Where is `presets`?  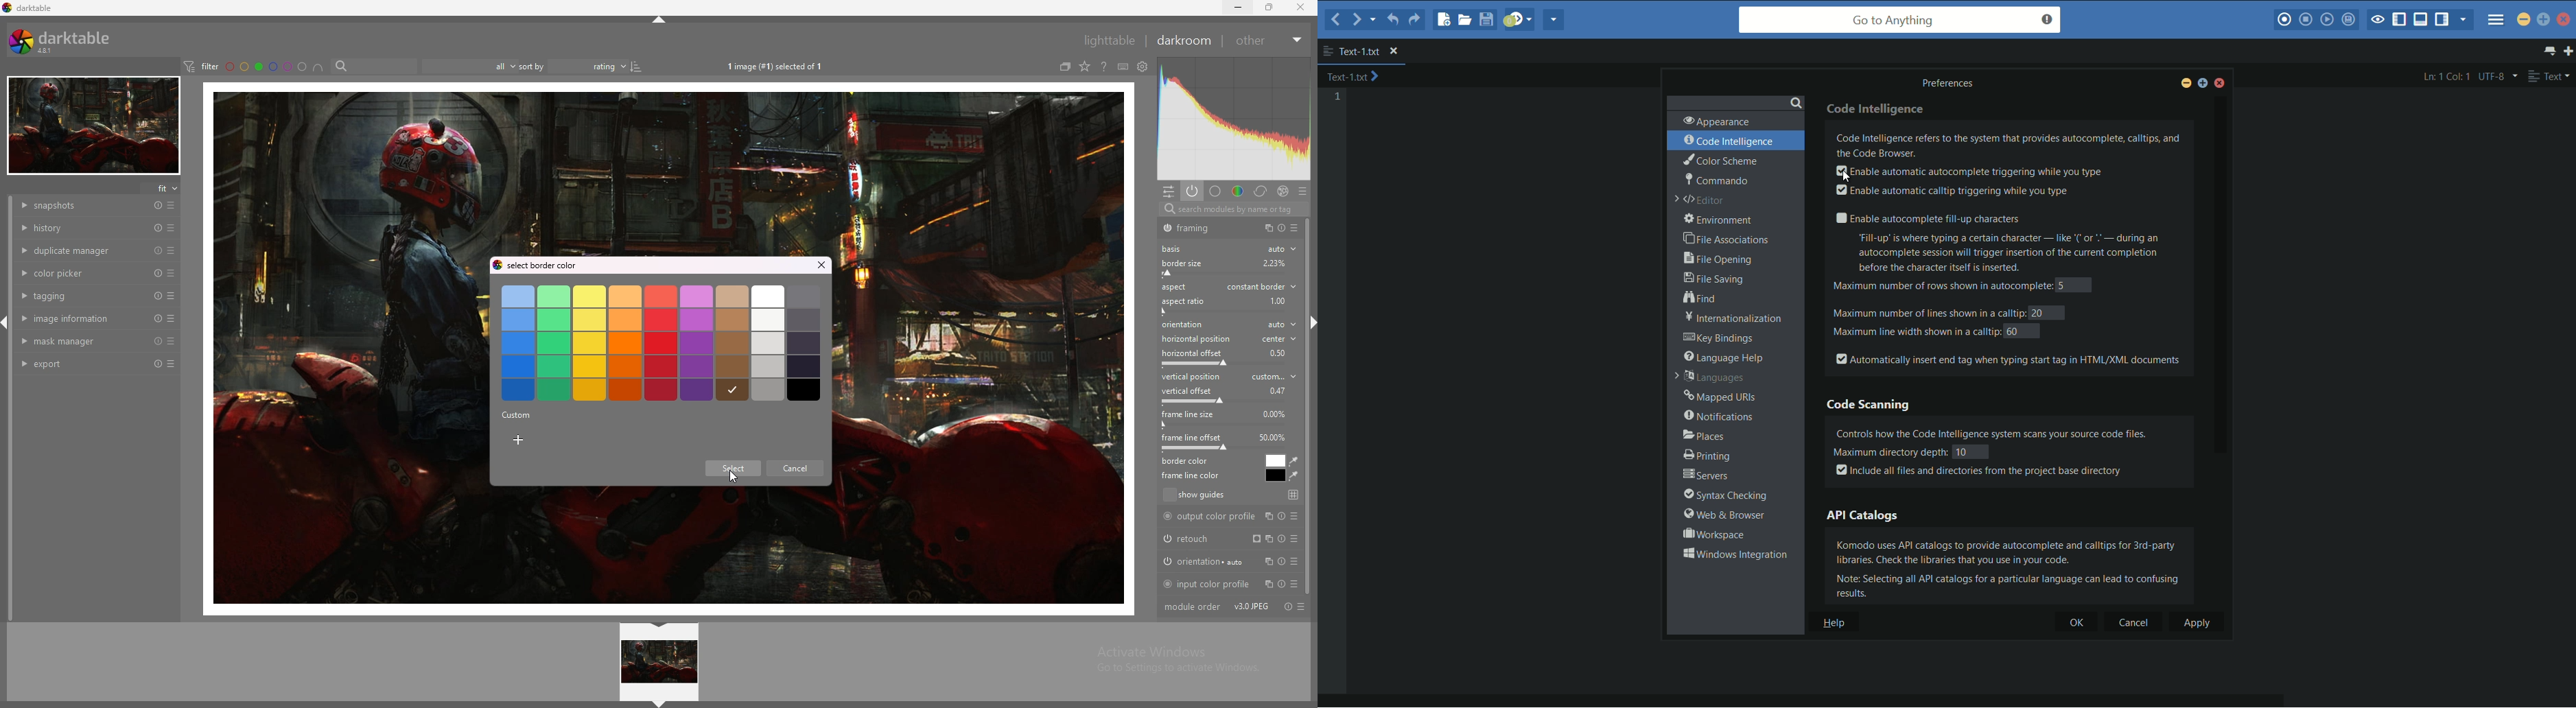 presets is located at coordinates (172, 296).